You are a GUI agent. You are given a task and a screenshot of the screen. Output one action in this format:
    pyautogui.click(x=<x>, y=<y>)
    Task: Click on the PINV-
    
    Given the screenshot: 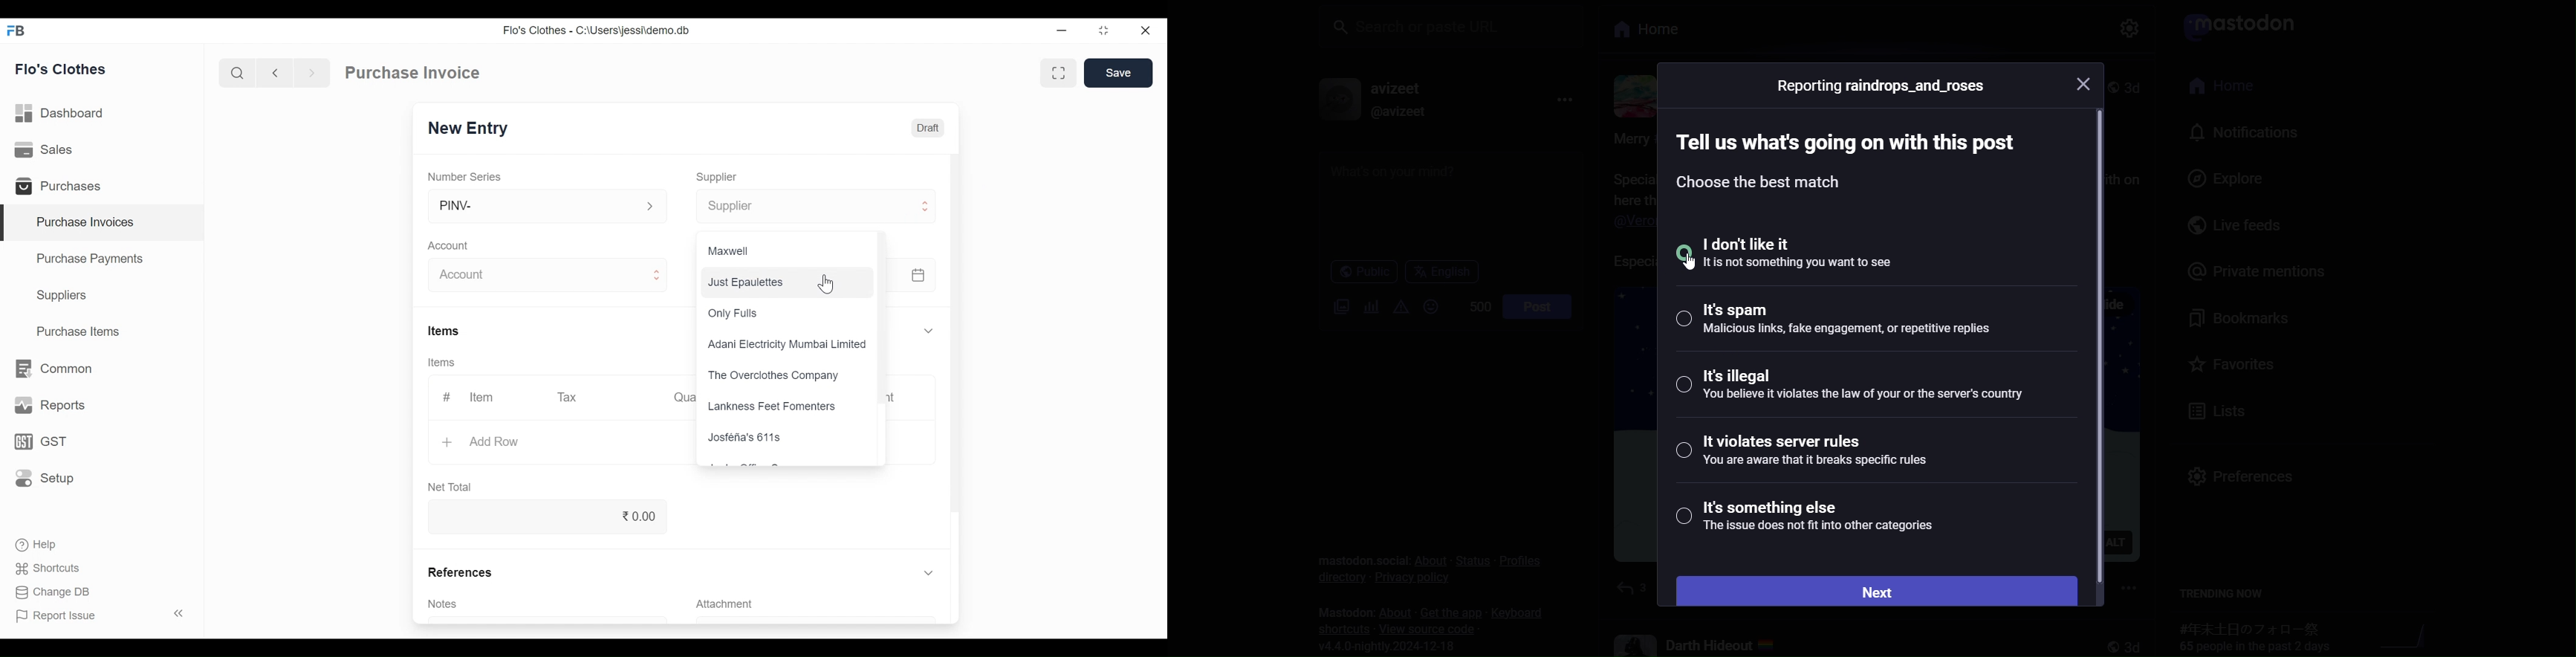 What is the action you would take?
    pyautogui.click(x=535, y=206)
    